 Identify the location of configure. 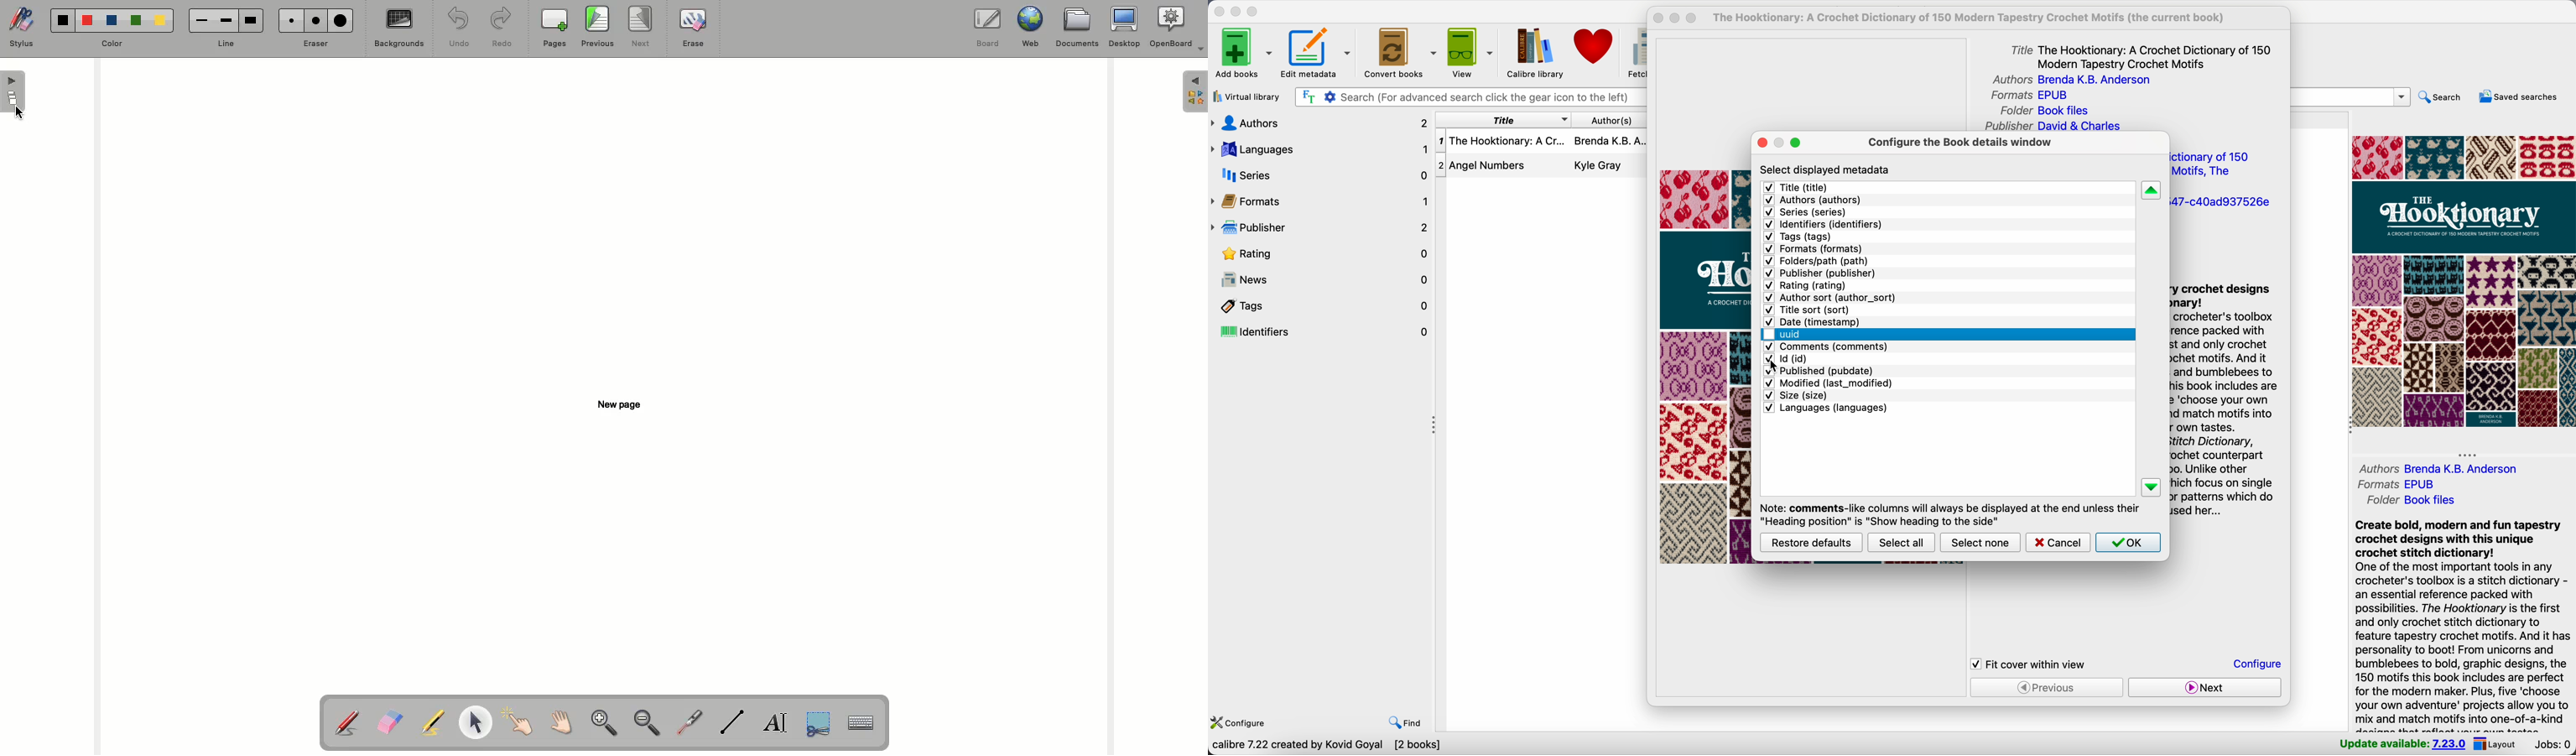
(1238, 724).